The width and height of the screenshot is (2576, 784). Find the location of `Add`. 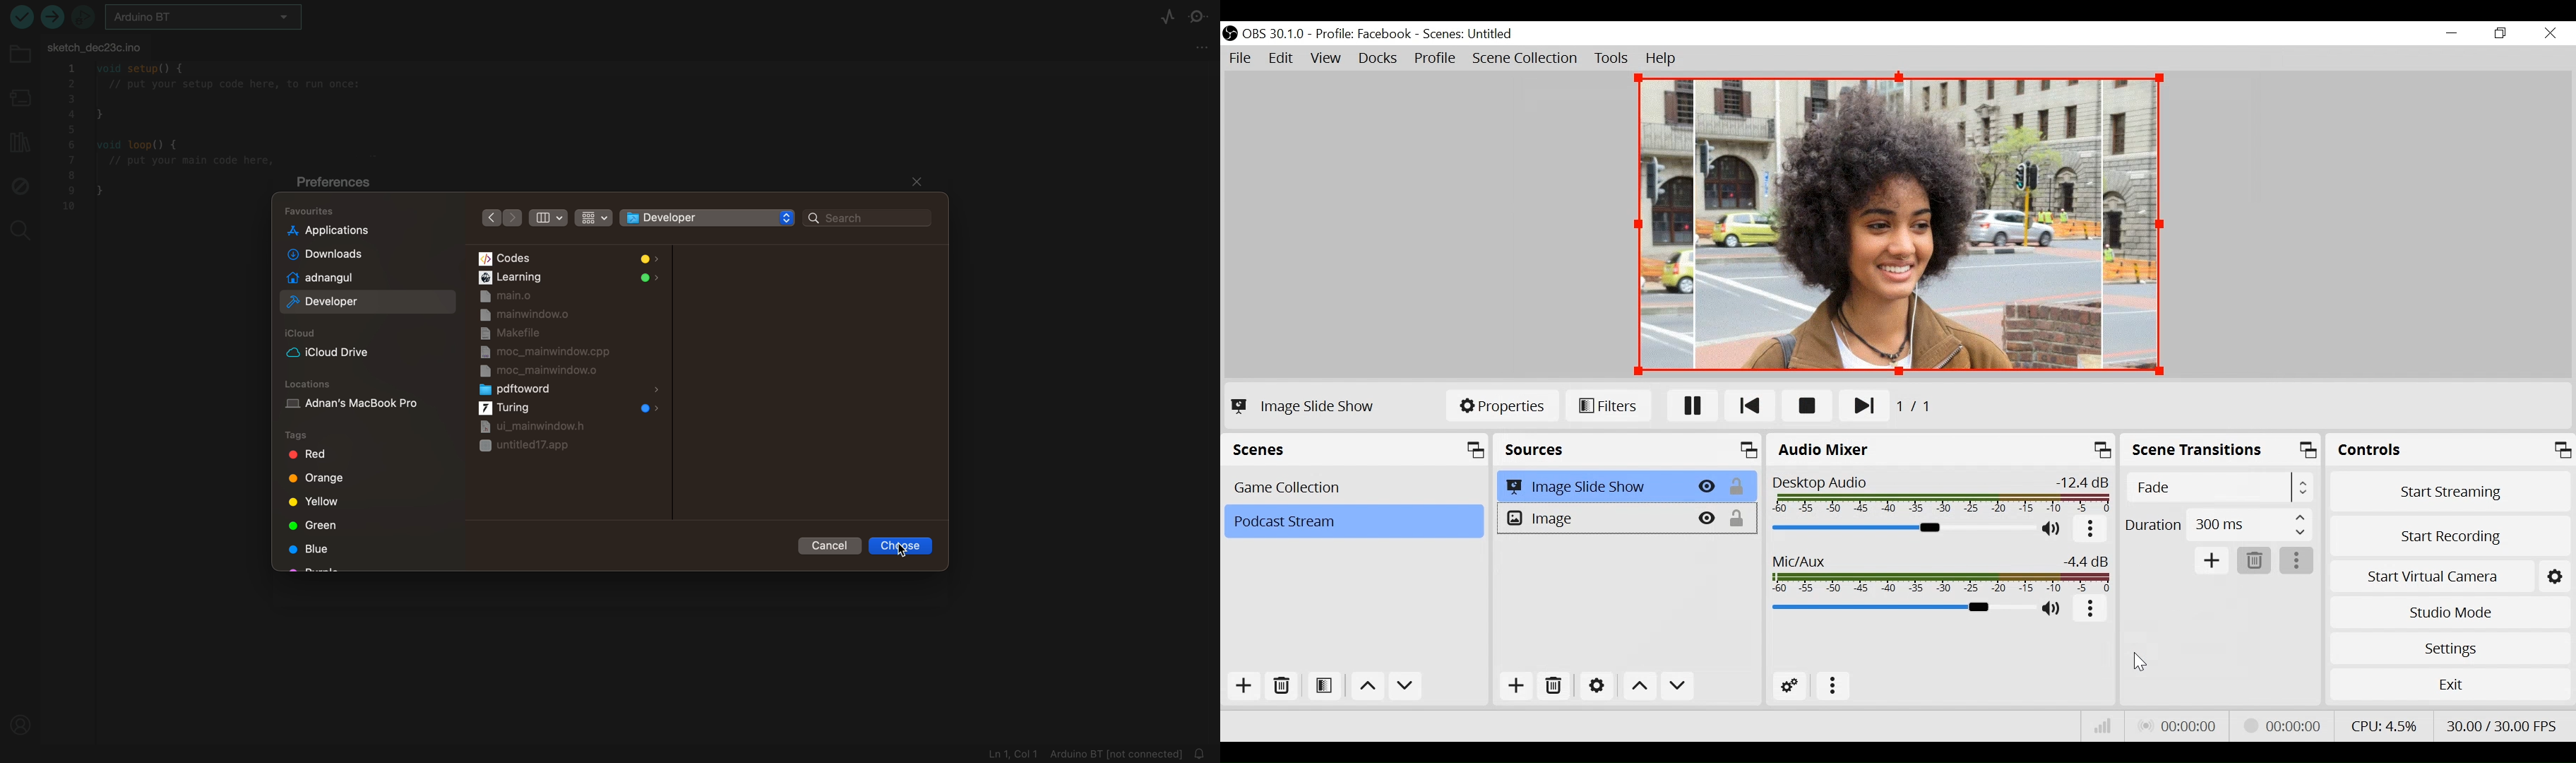

Add is located at coordinates (1514, 688).